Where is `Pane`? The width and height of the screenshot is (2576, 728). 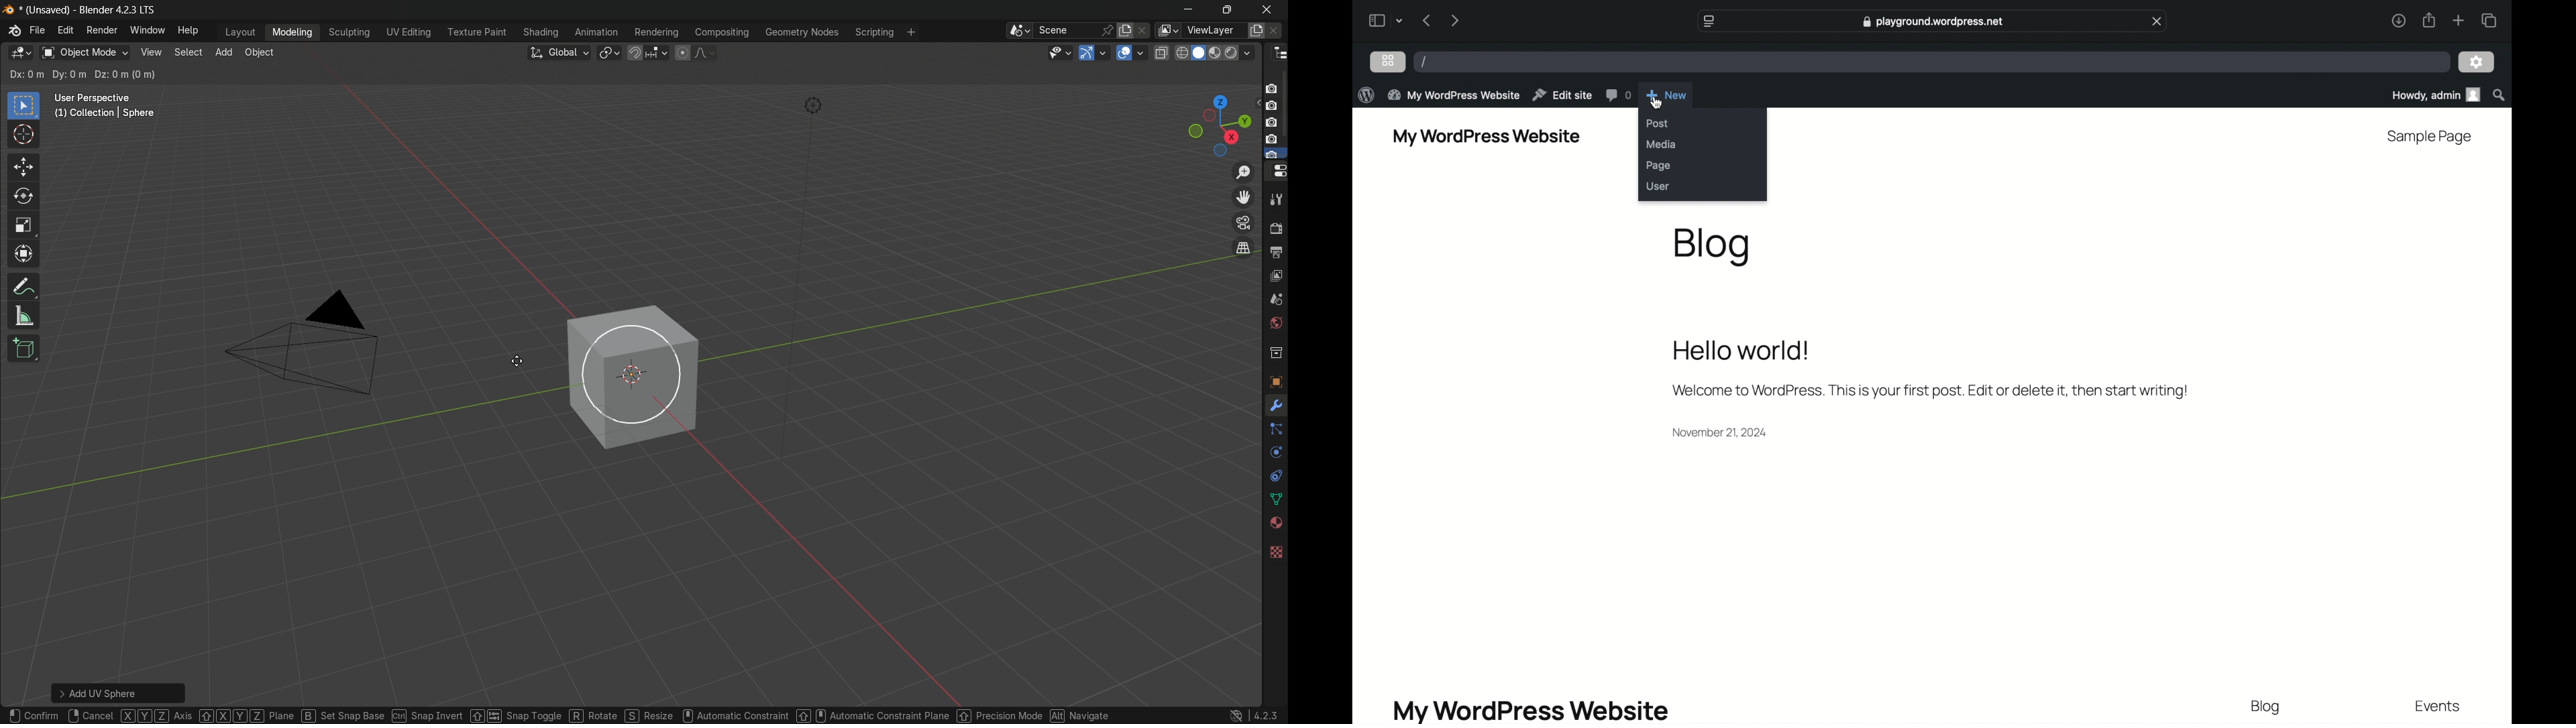 Pane is located at coordinates (248, 714).